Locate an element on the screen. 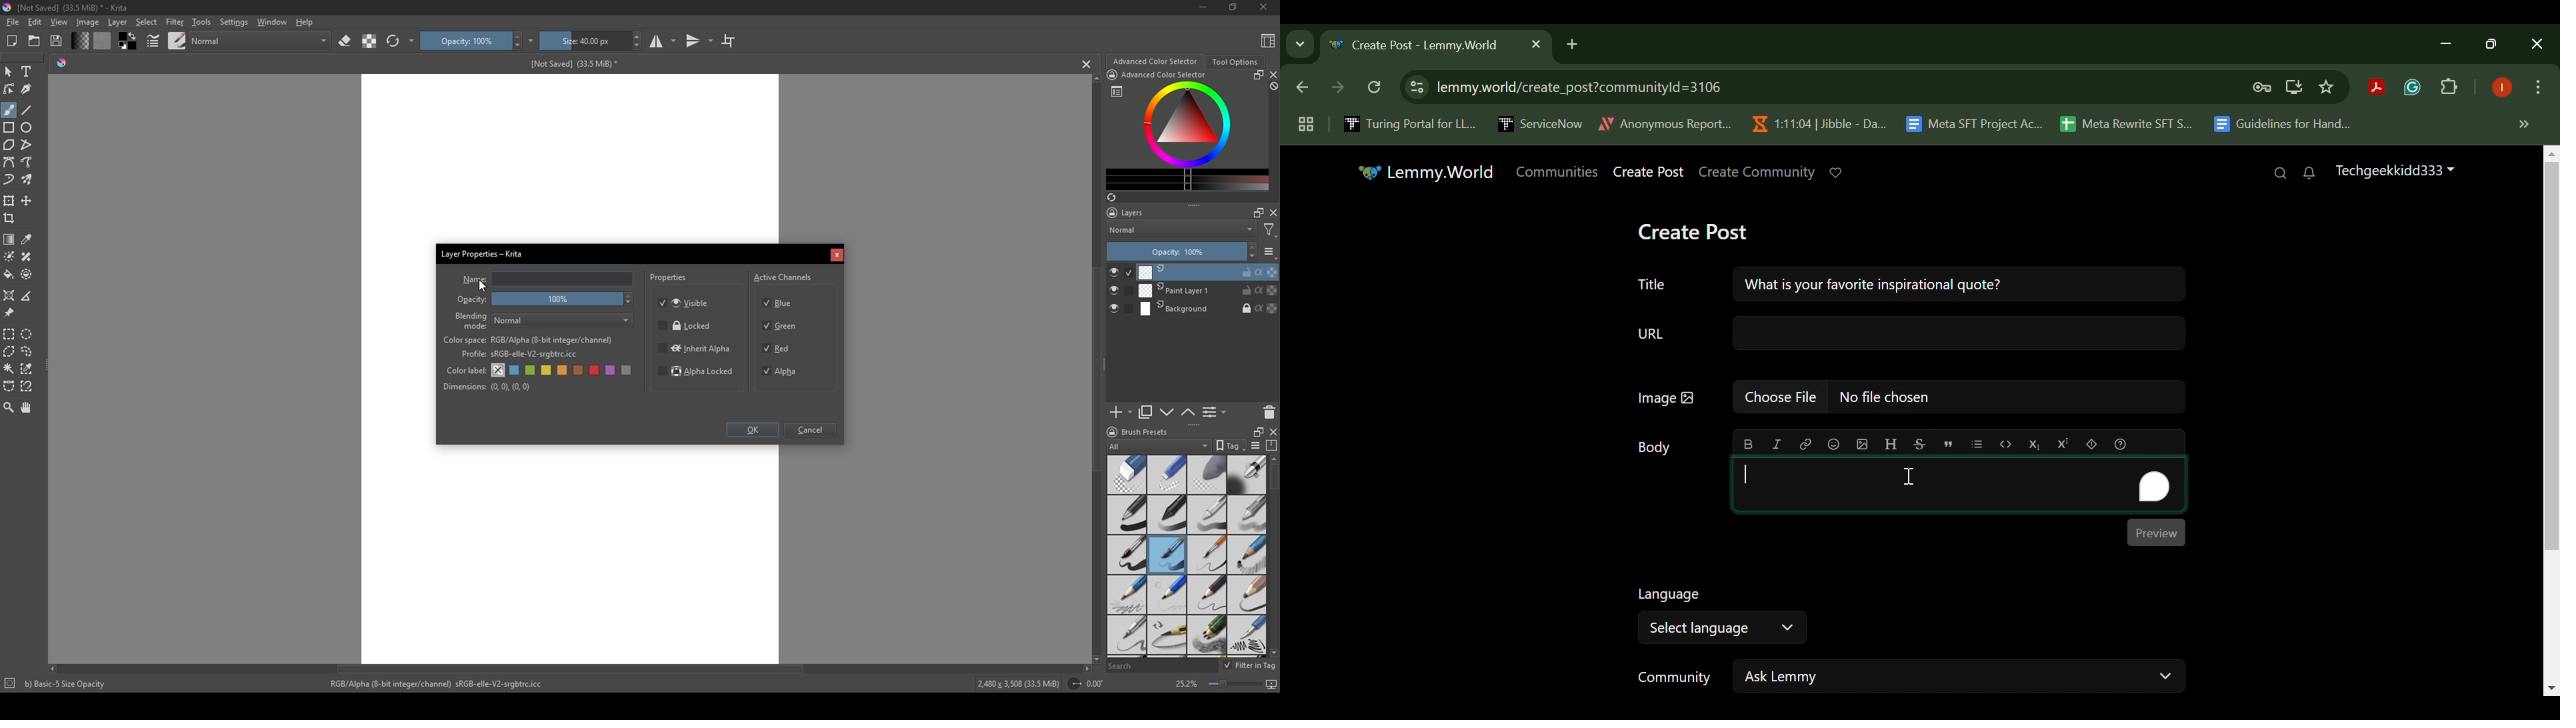 The height and width of the screenshot is (728, 2576). calligraphy is located at coordinates (28, 89).